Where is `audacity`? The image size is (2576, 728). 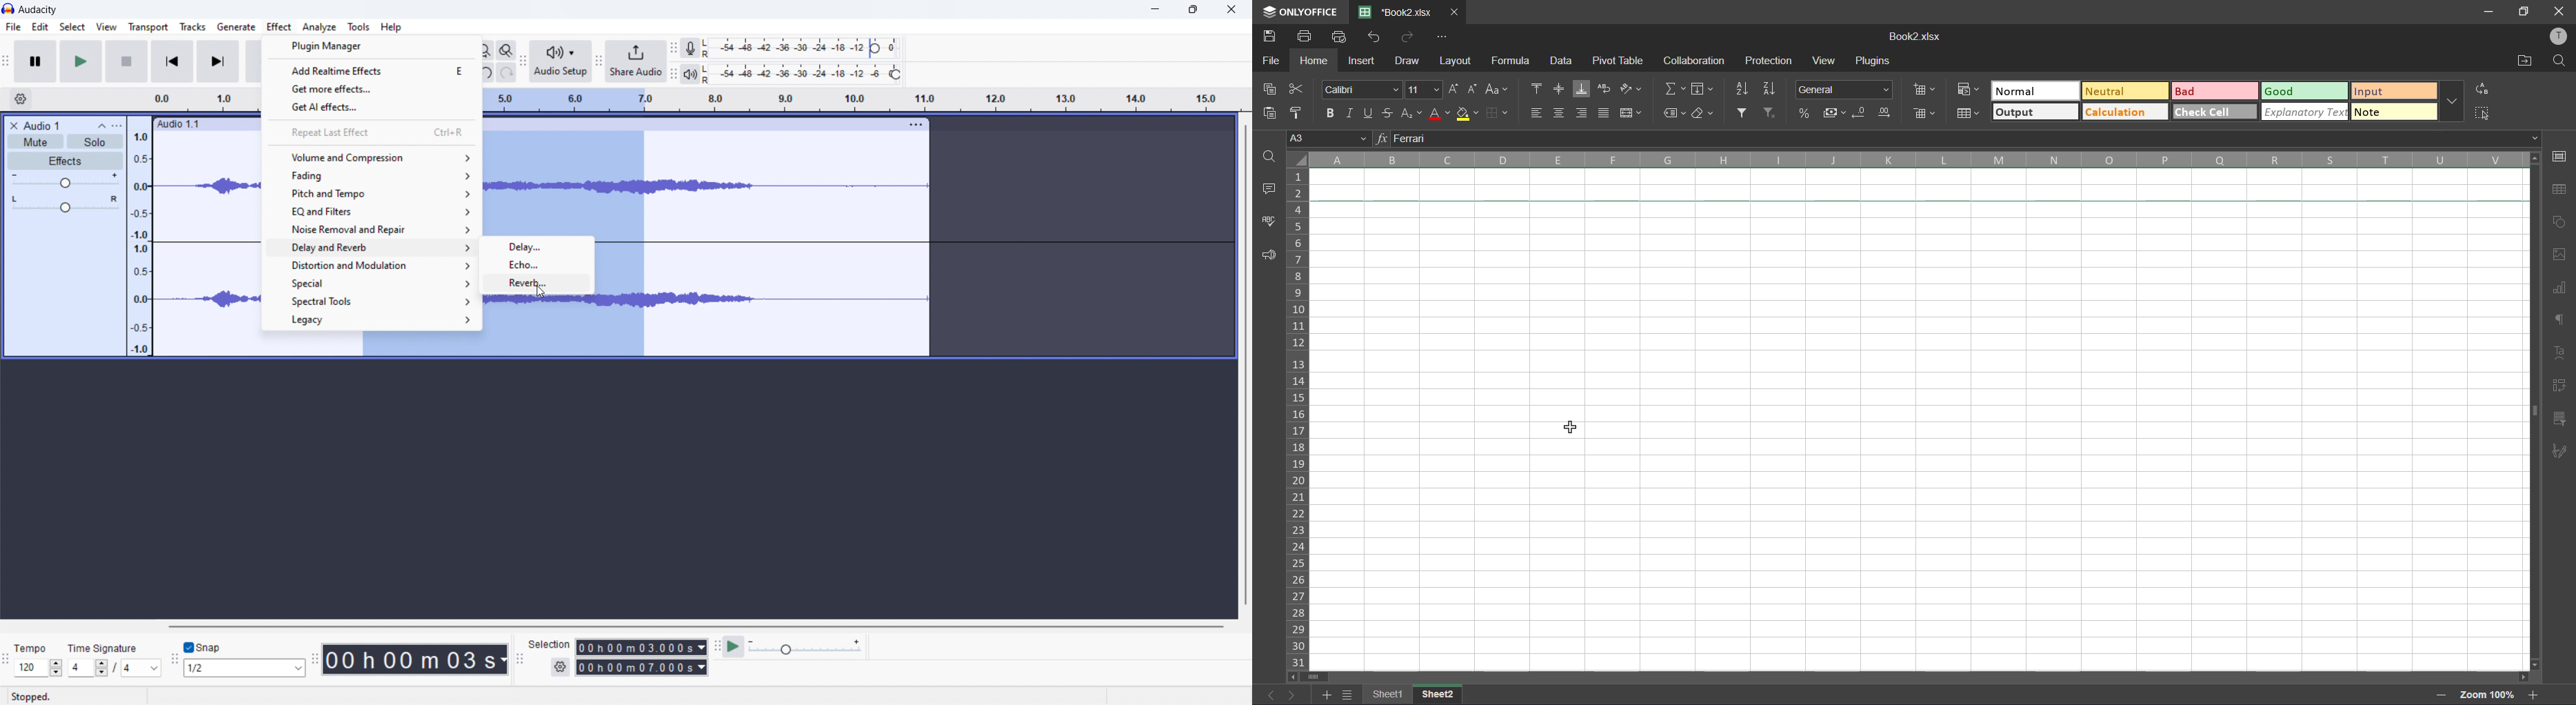 audacity is located at coordinates (39, 10).